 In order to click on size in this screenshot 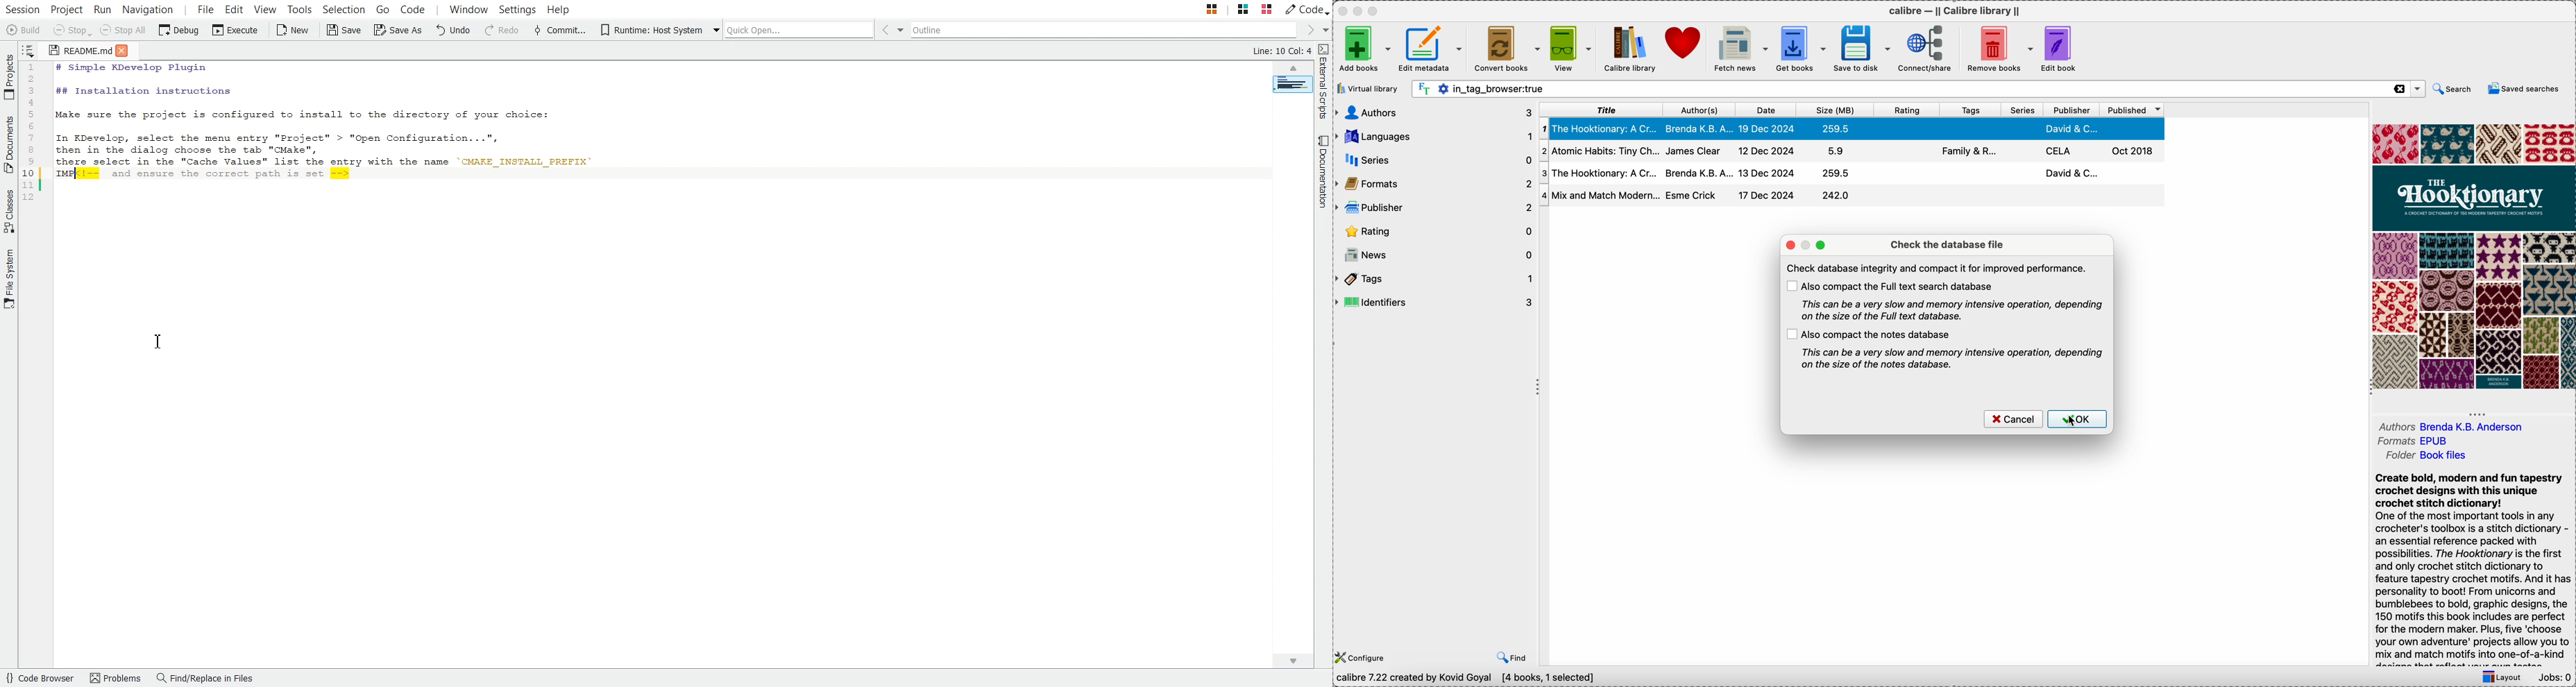, I will do `click(1838, 110)`.